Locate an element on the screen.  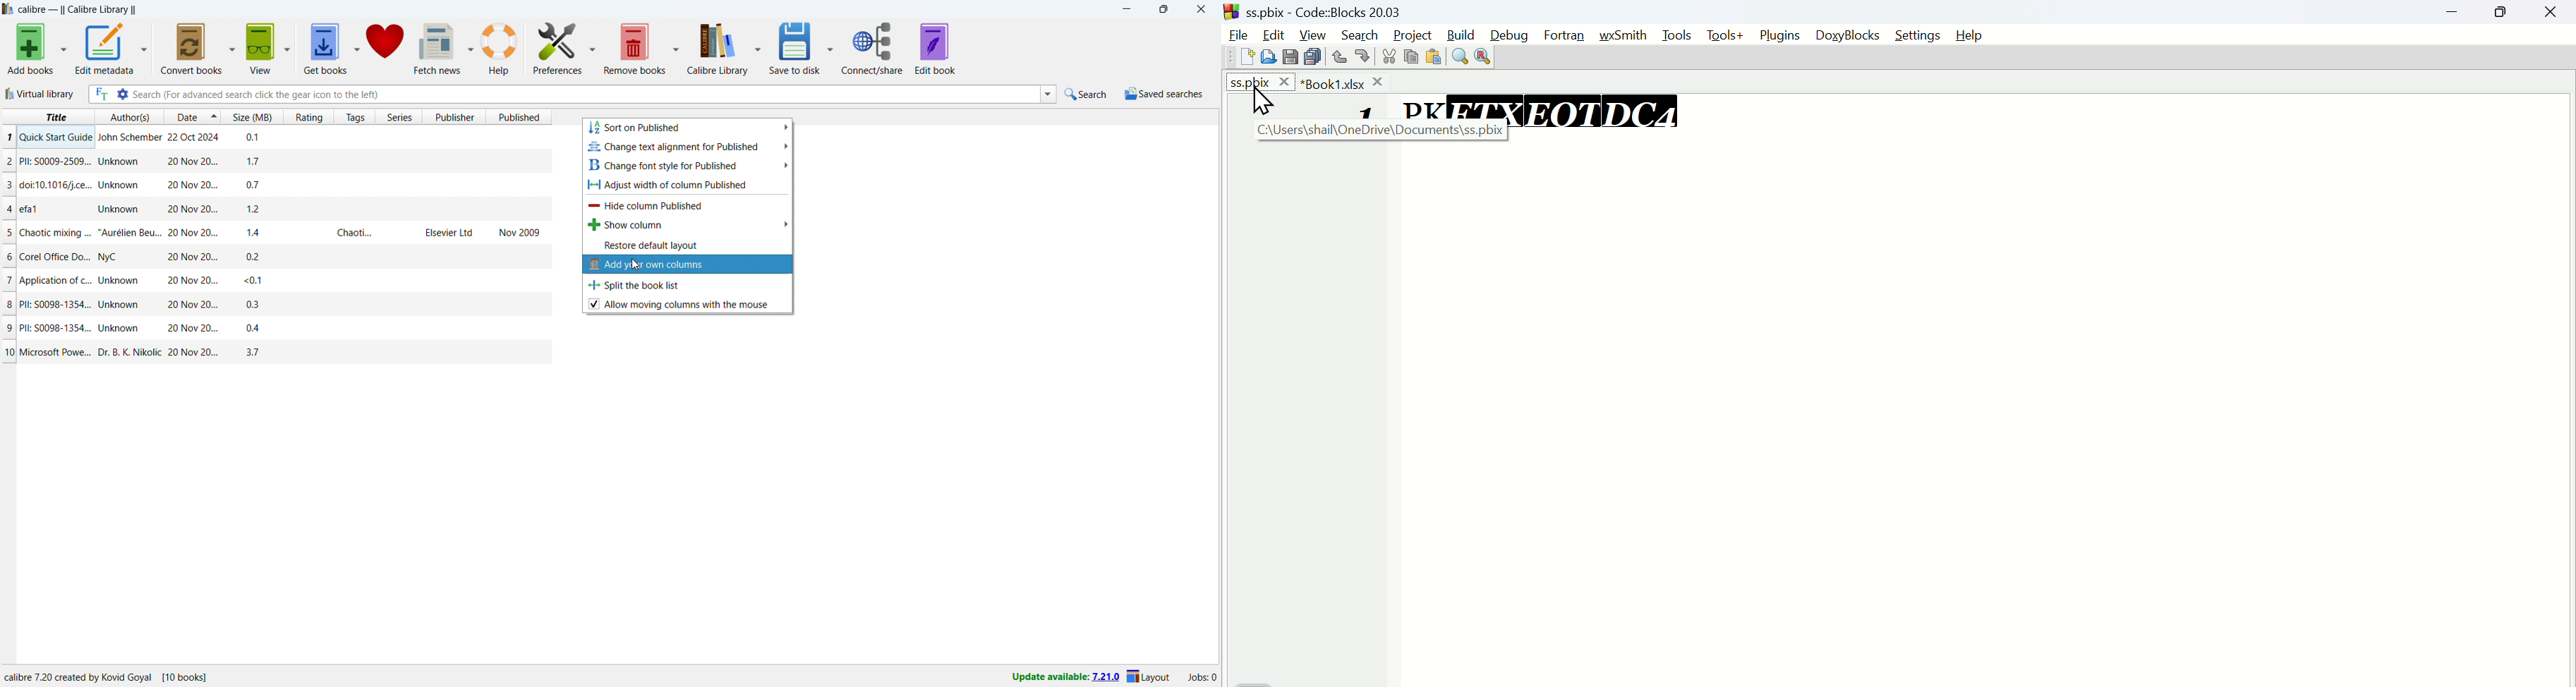
title author date is located at coordinates (108, 116).